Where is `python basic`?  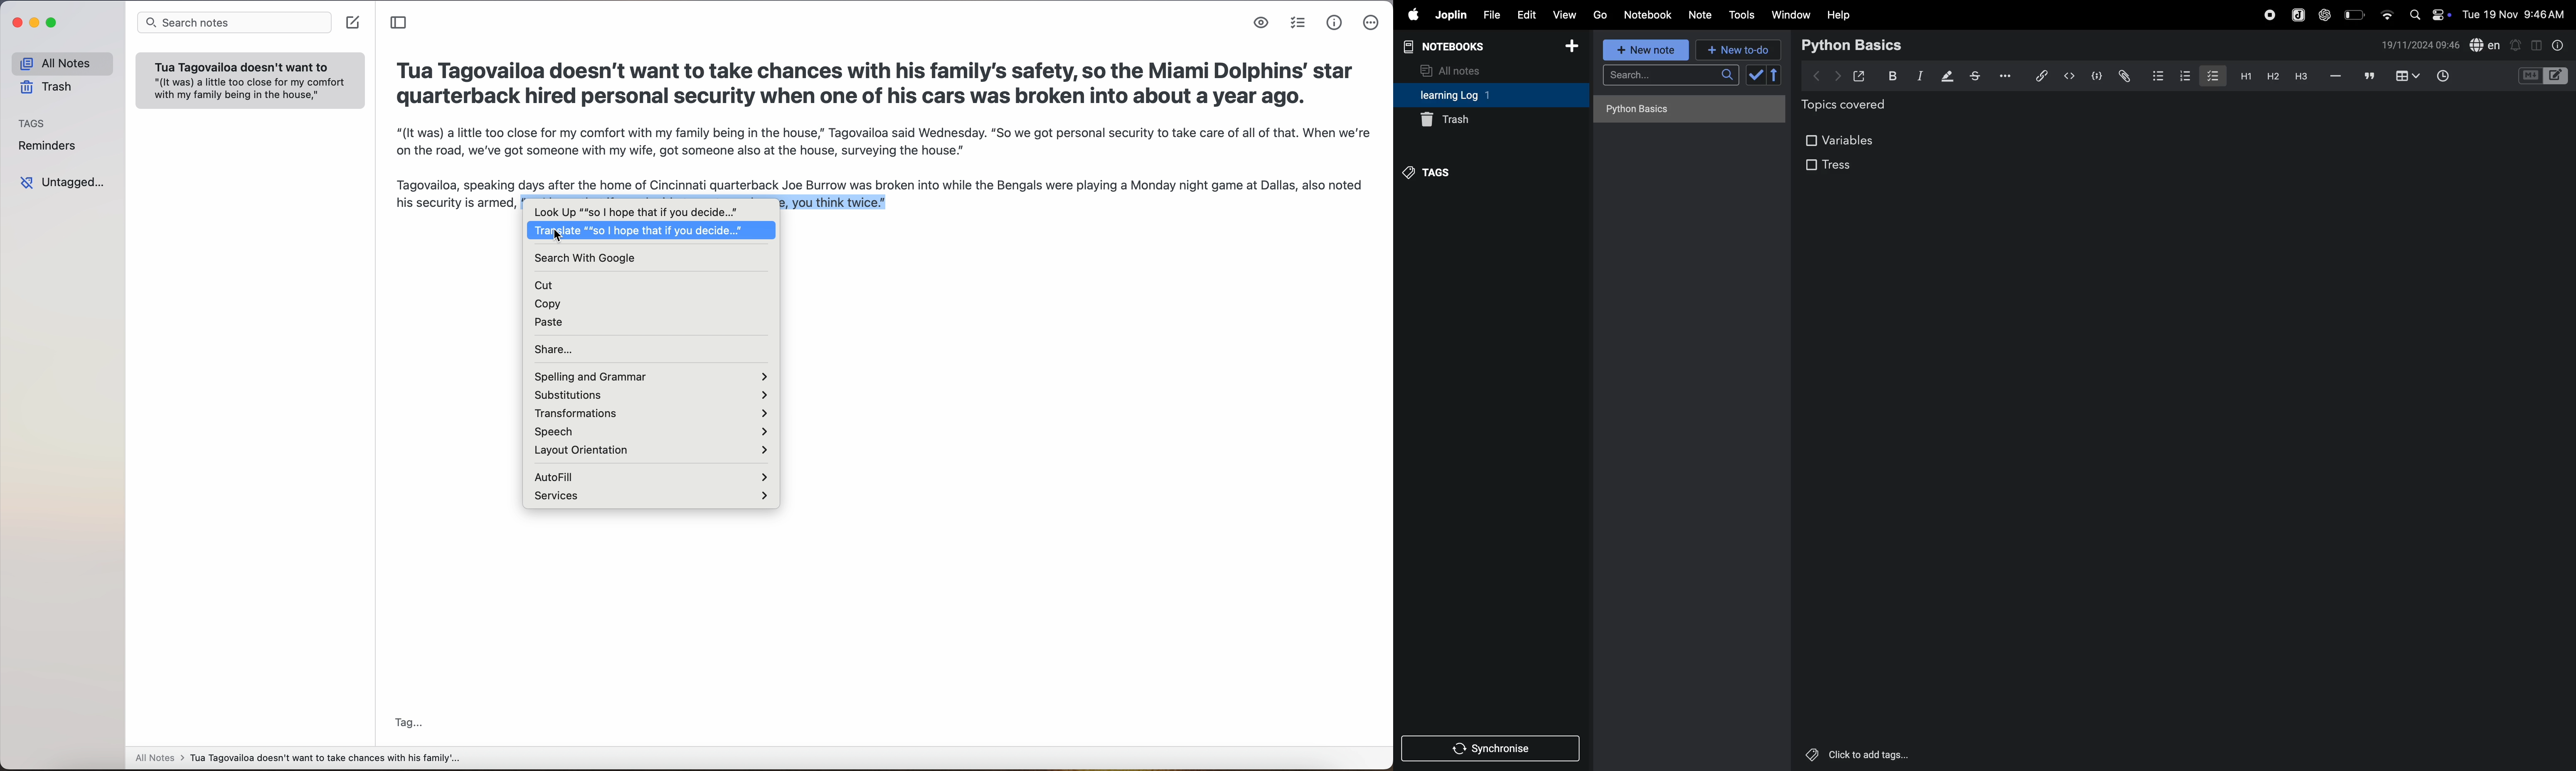 python basic is located at coordinates (1853, 44).